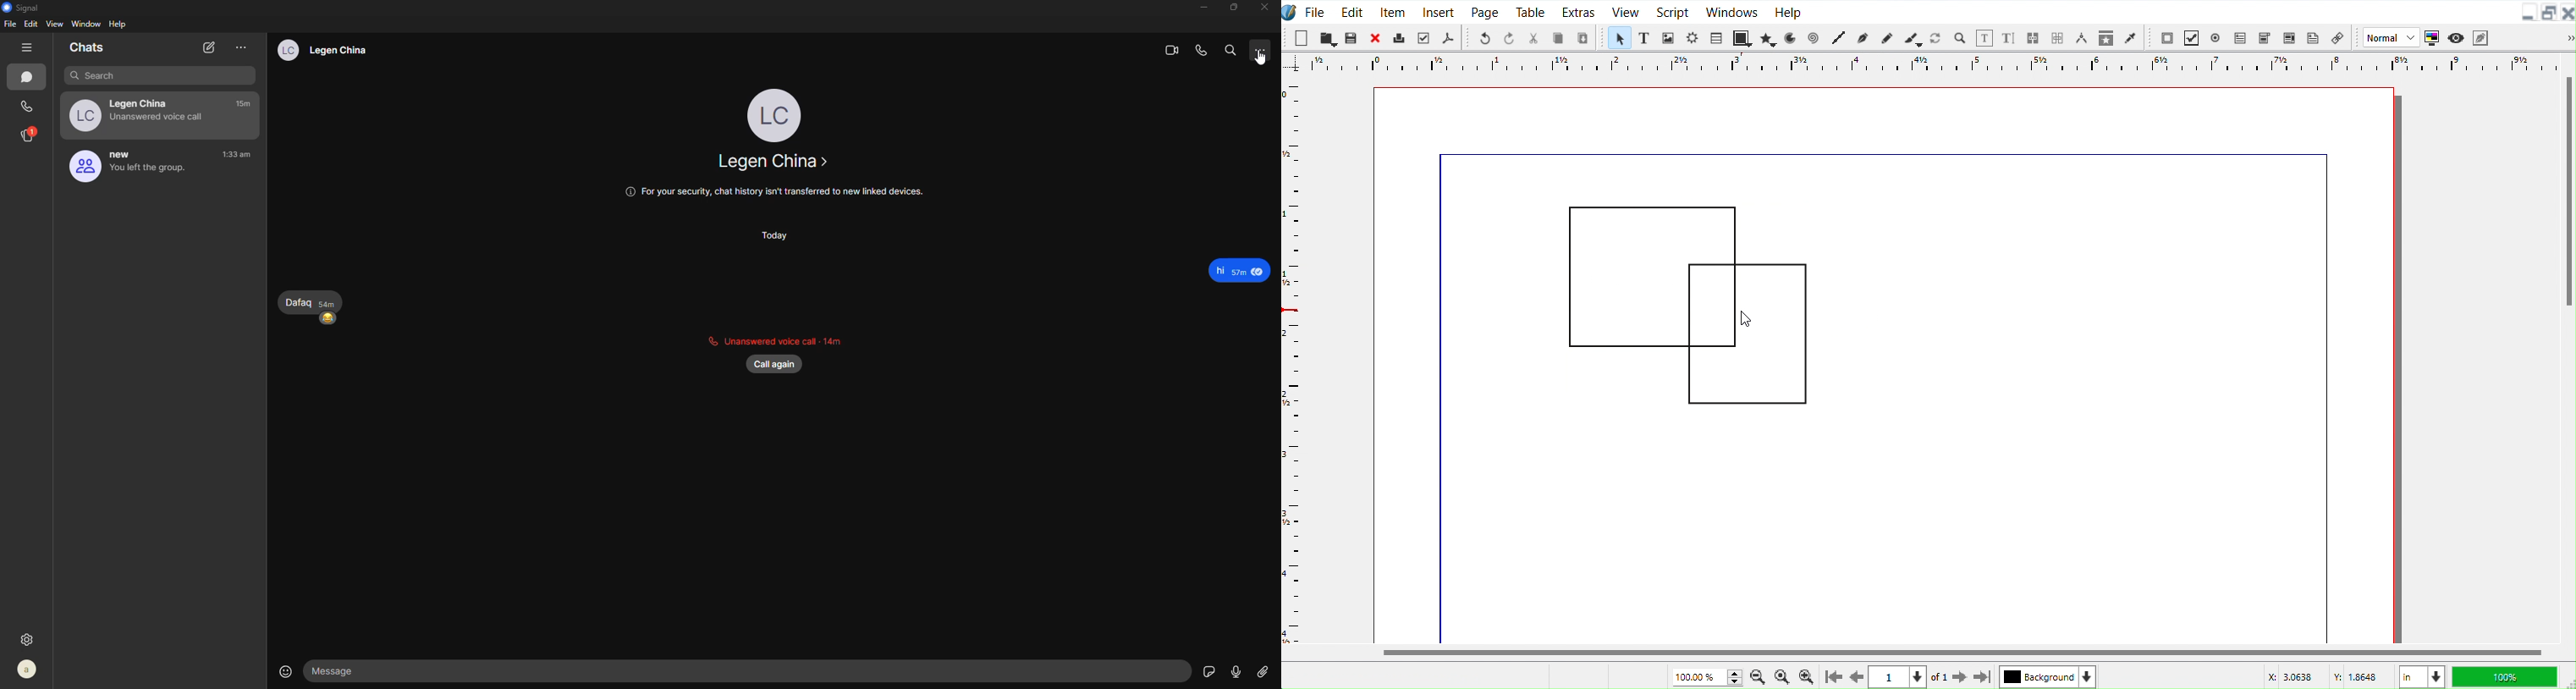 The height and width of the screenshot is (700, 2576). I want to click on Horizontal Scroll bar, so click(1928, 653).